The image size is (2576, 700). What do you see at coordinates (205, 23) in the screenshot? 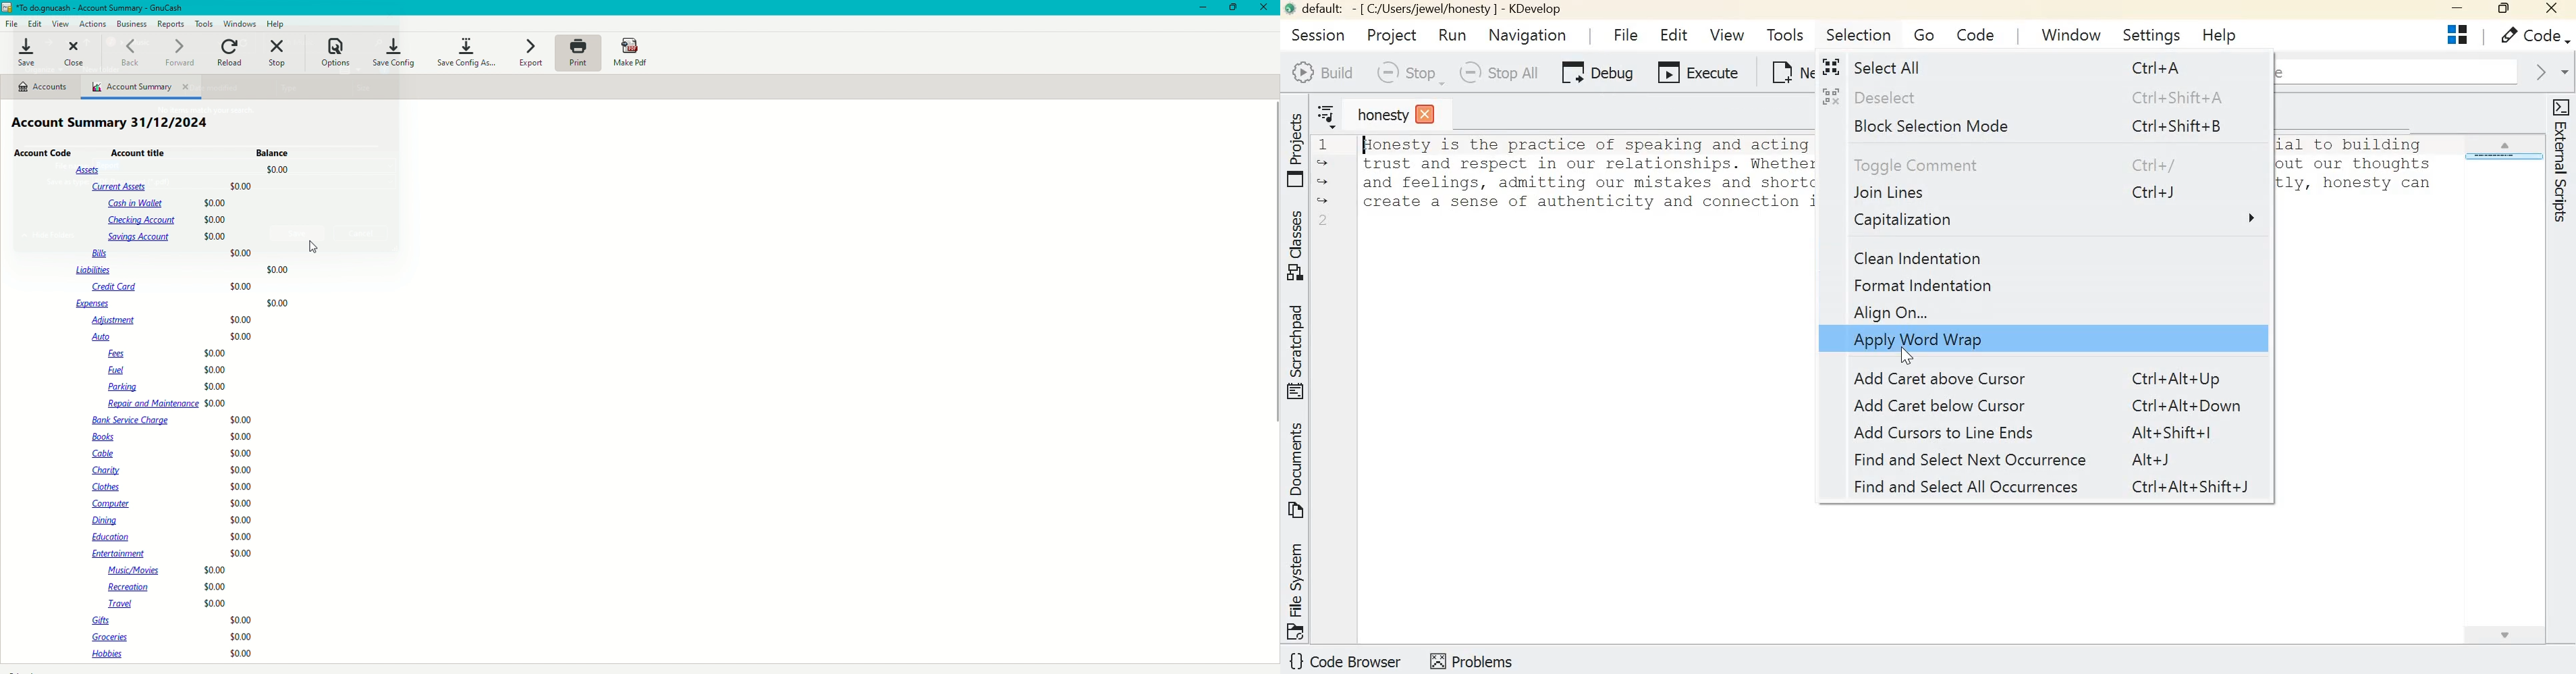
I see `Tools` at bounding box center [205, 23].